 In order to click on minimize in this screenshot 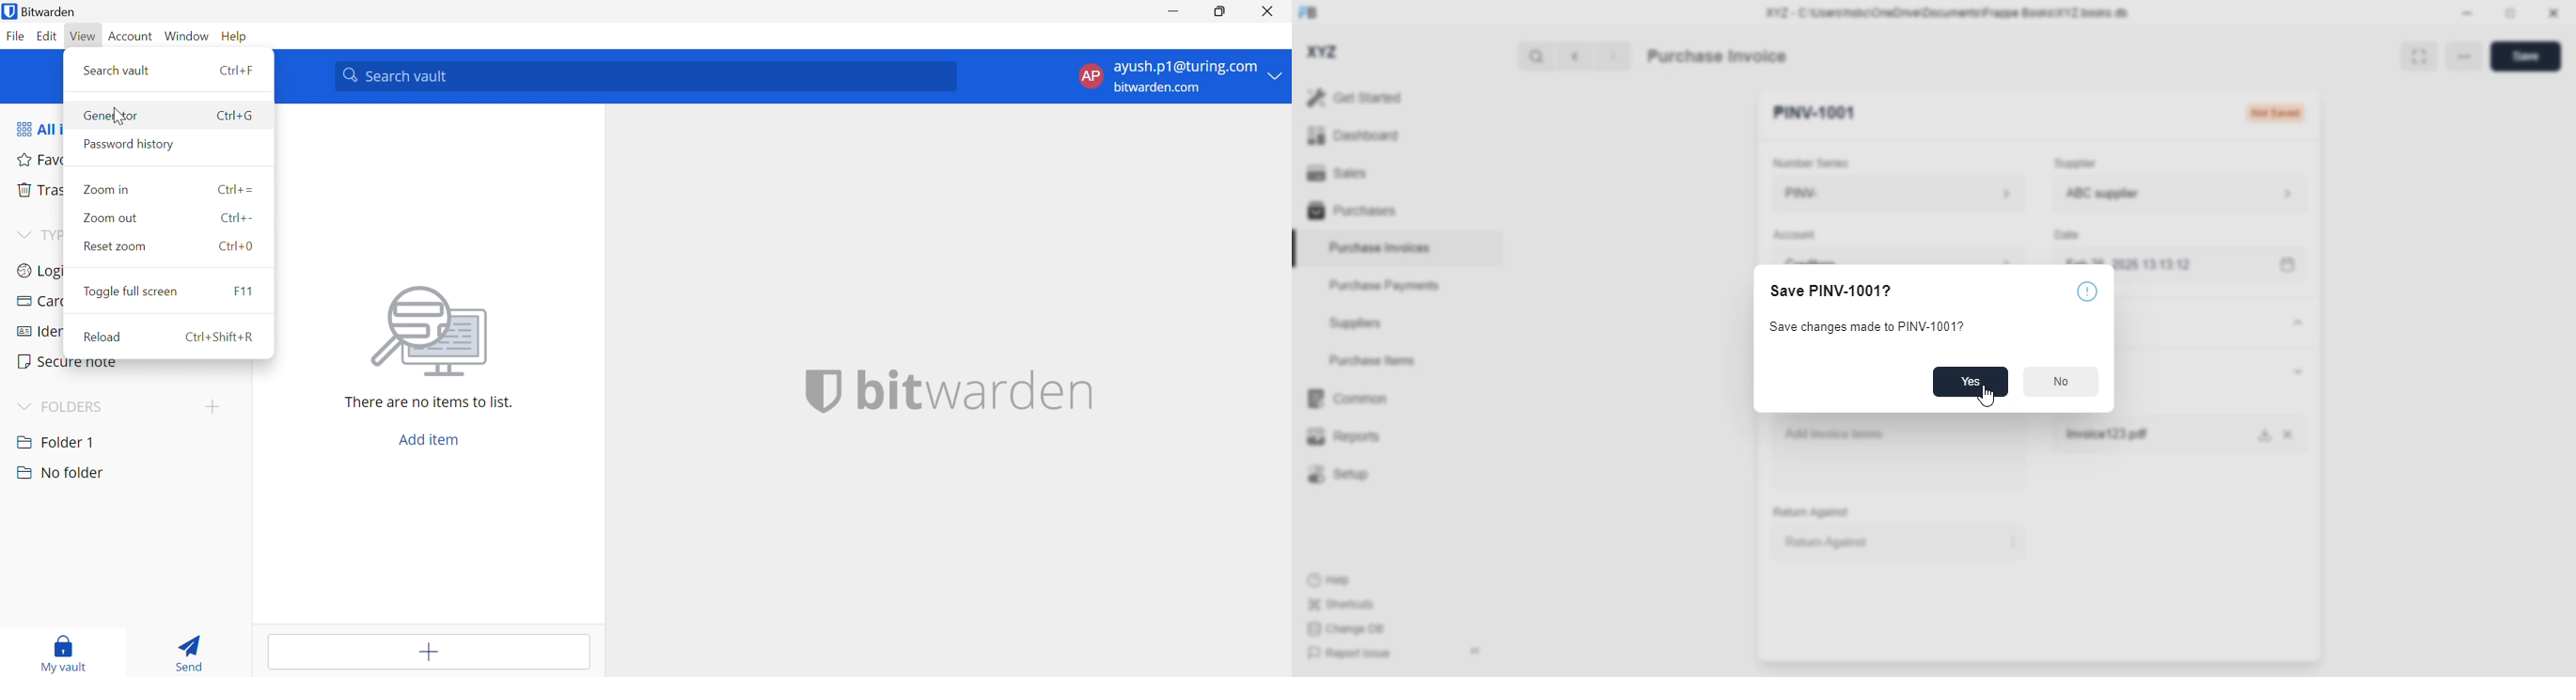, I will do `click(2467, 12)`.